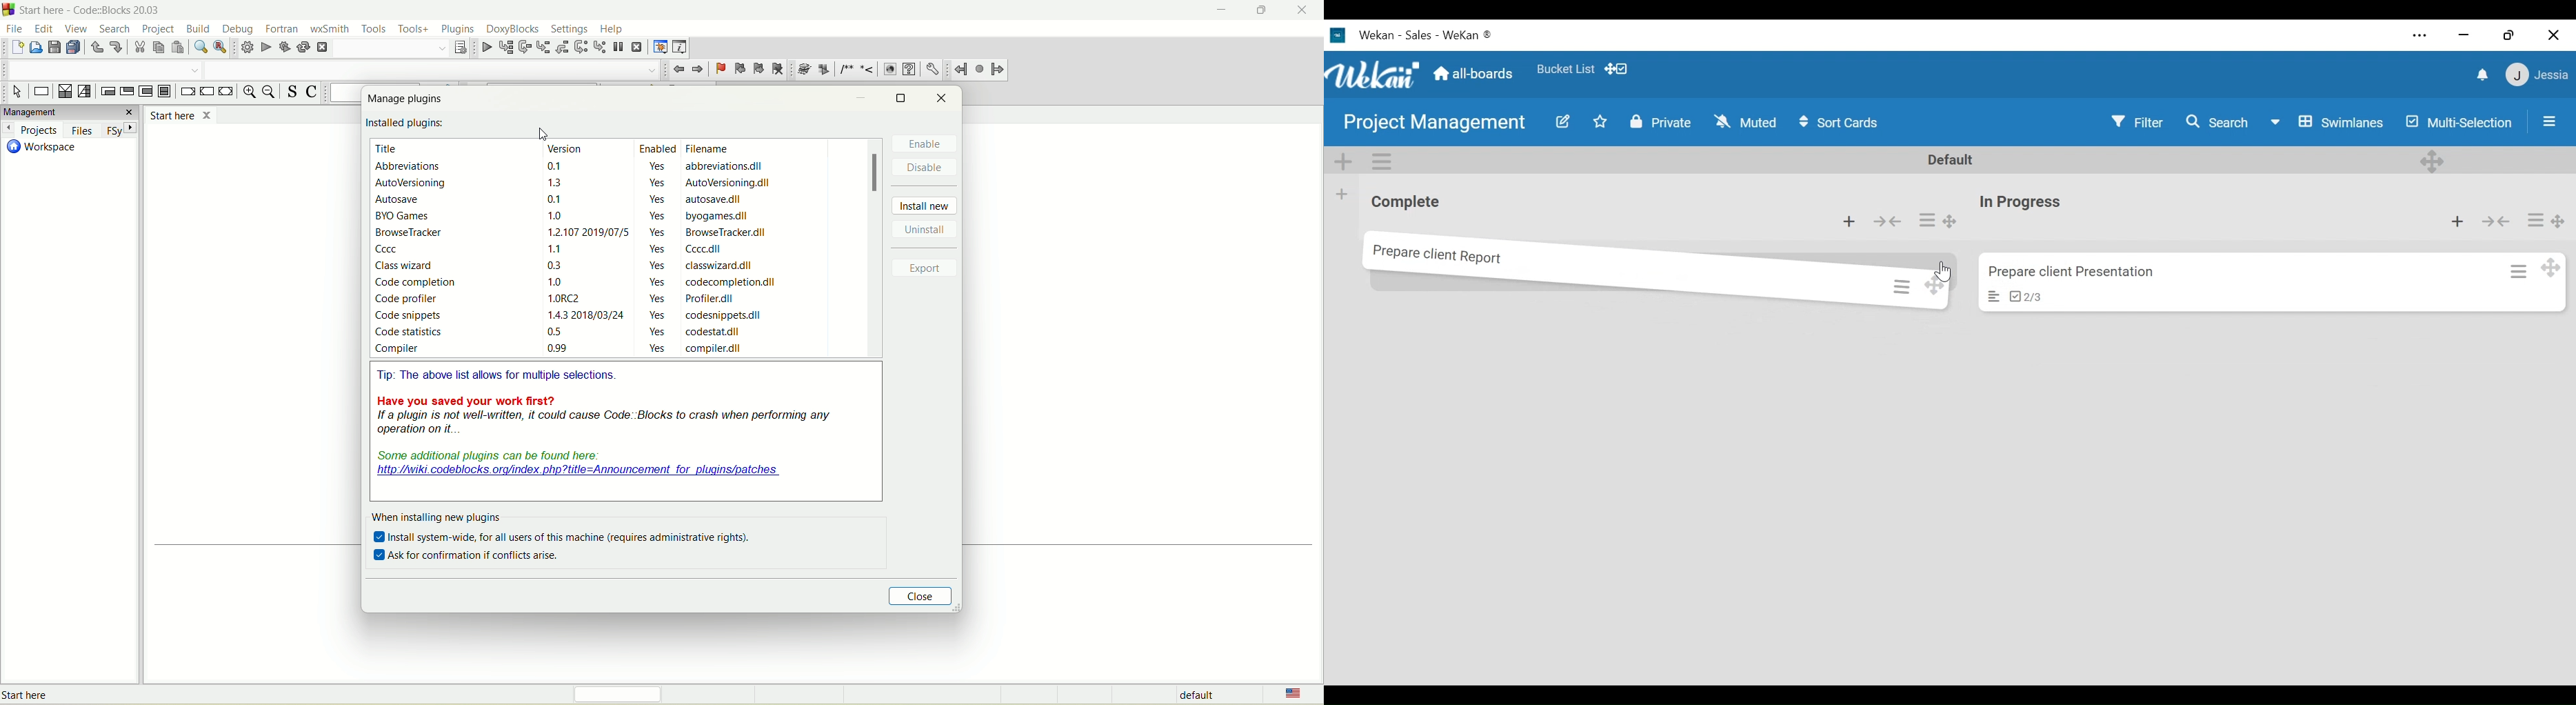 The width and height of the screenshot is (2576, 728). What do you see at coordinates (17, 92) in the screenshot?
I see `select` at bounding box center [17, 92].